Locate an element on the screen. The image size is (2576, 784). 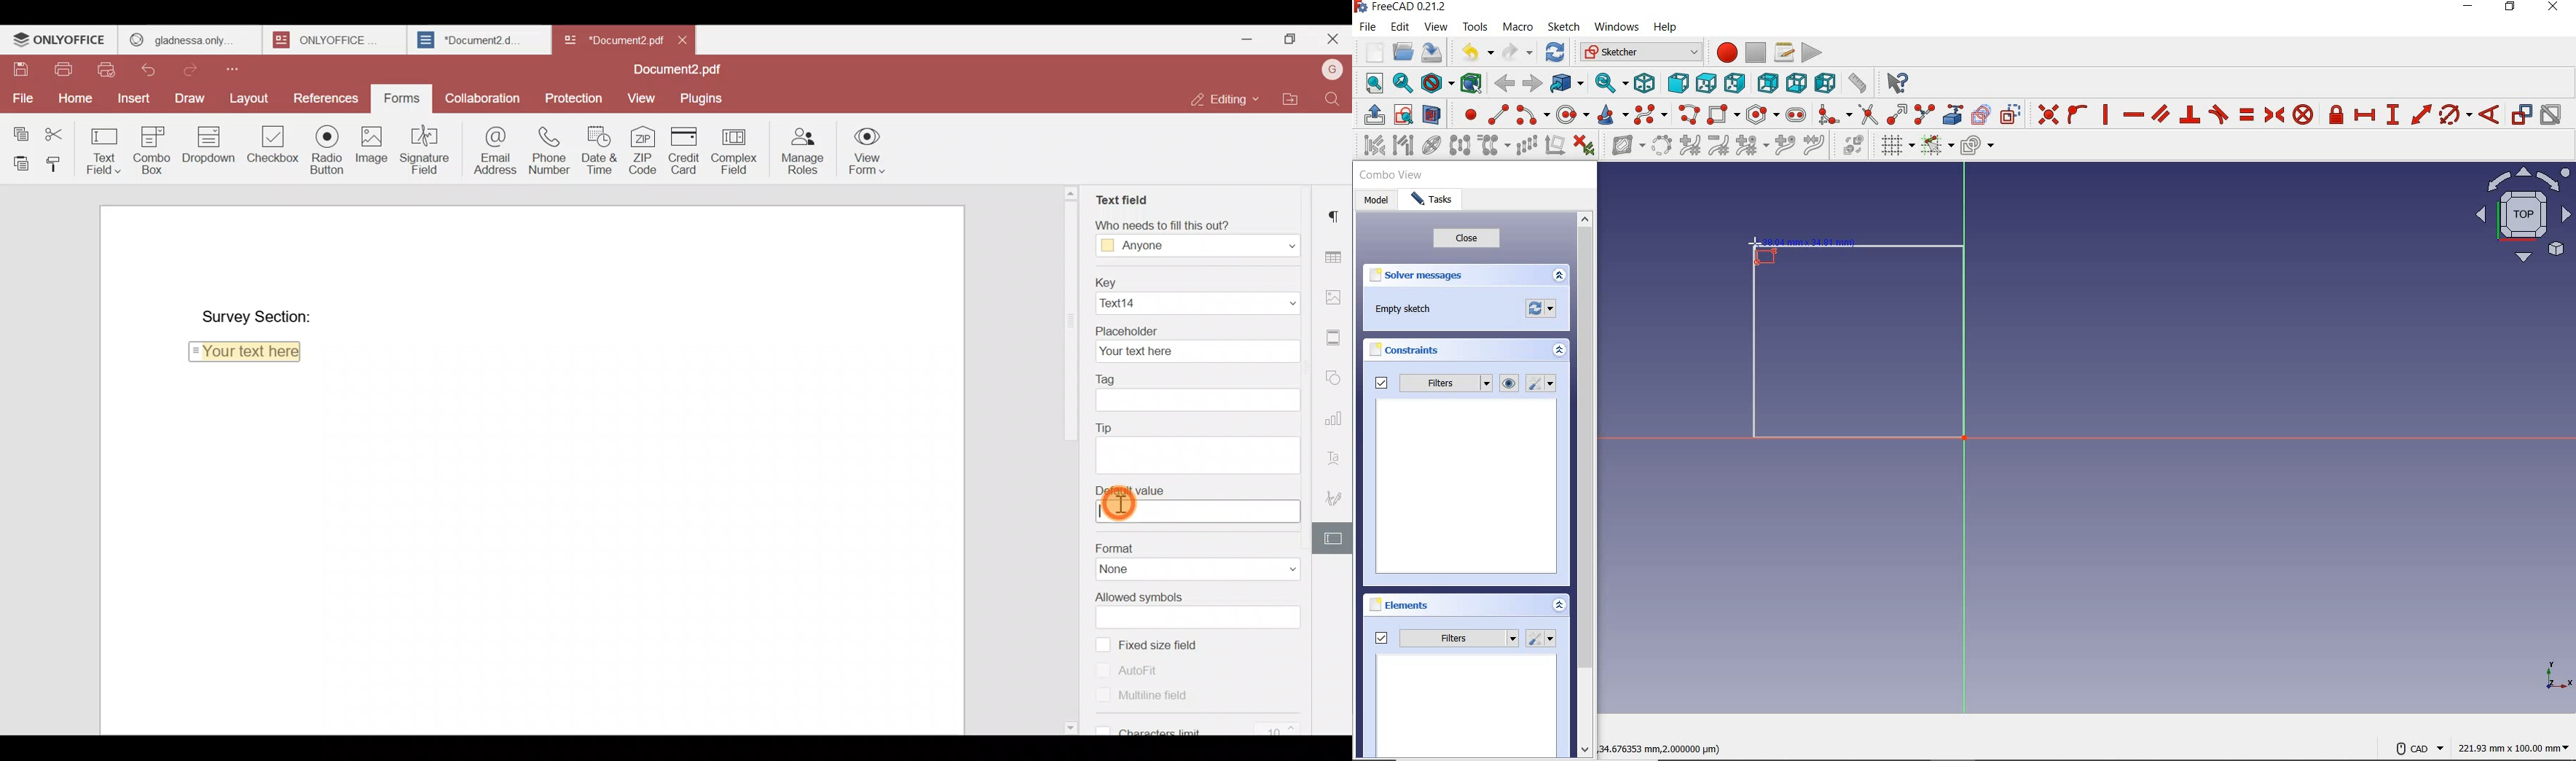
go to linked object is located at coordinates (1566, 84).